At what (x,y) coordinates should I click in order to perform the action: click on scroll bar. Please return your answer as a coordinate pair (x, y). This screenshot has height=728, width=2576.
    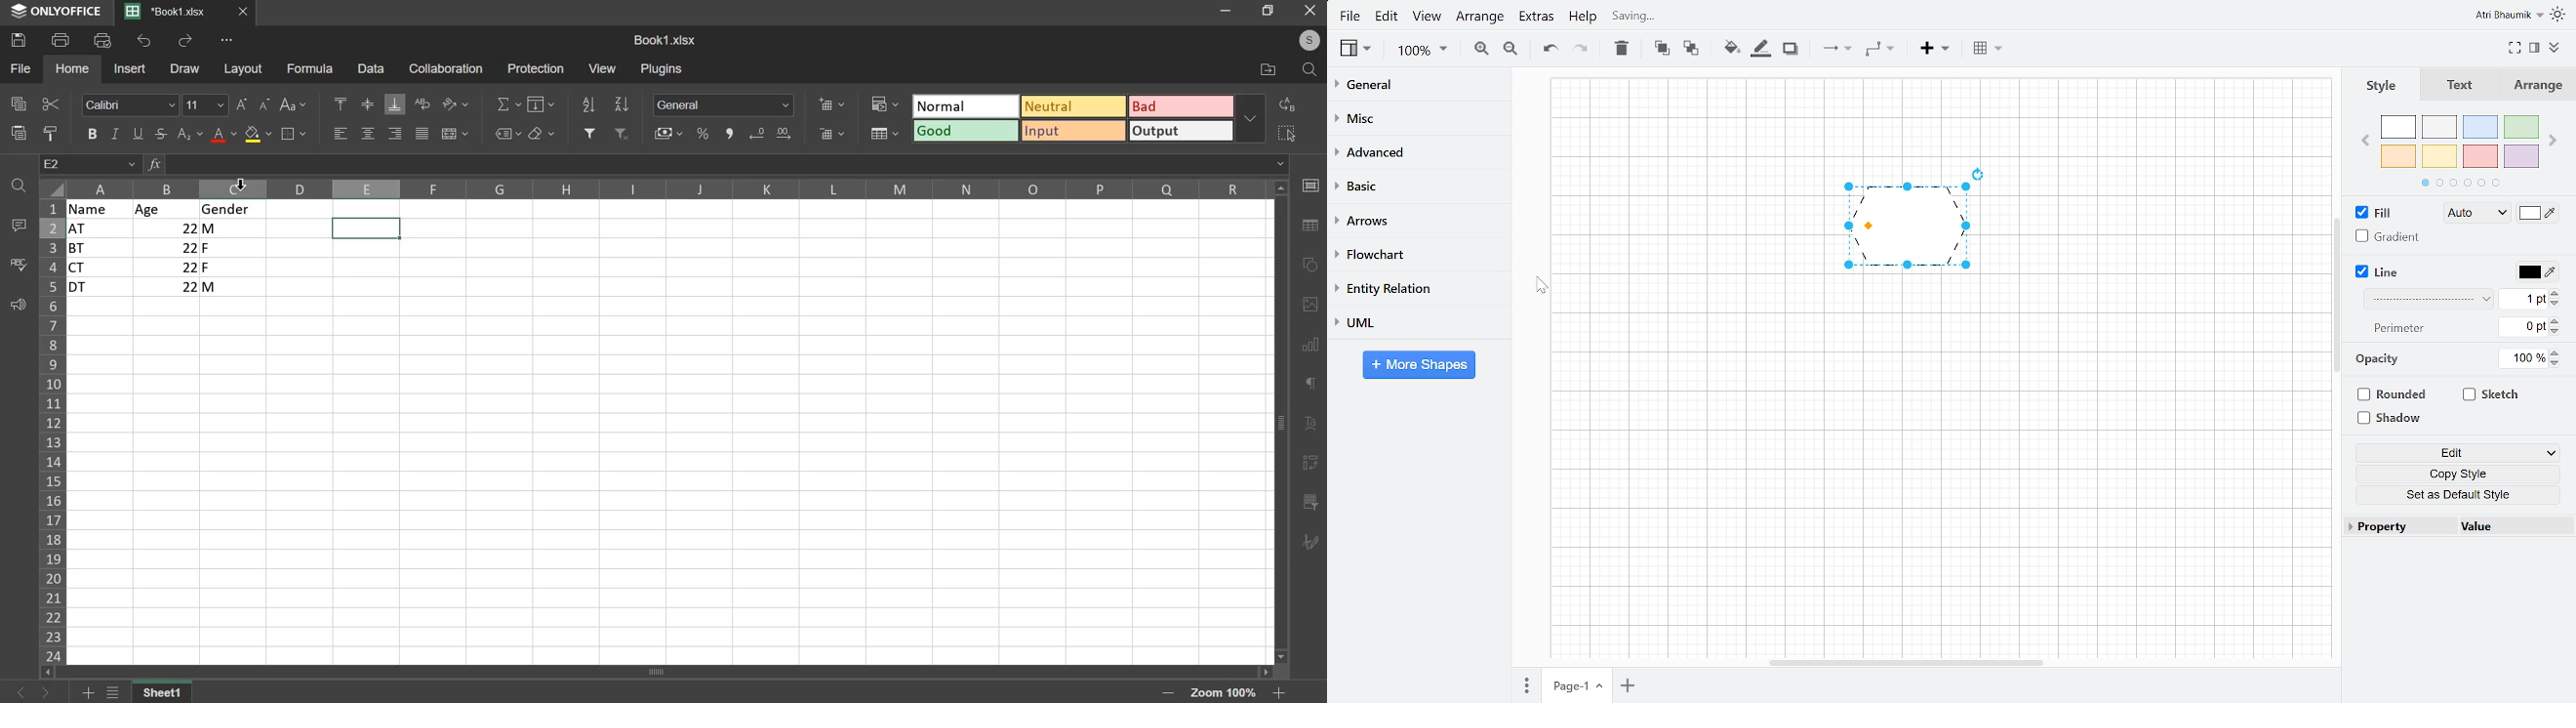
    Looking at the image, I should click on (671, 672).